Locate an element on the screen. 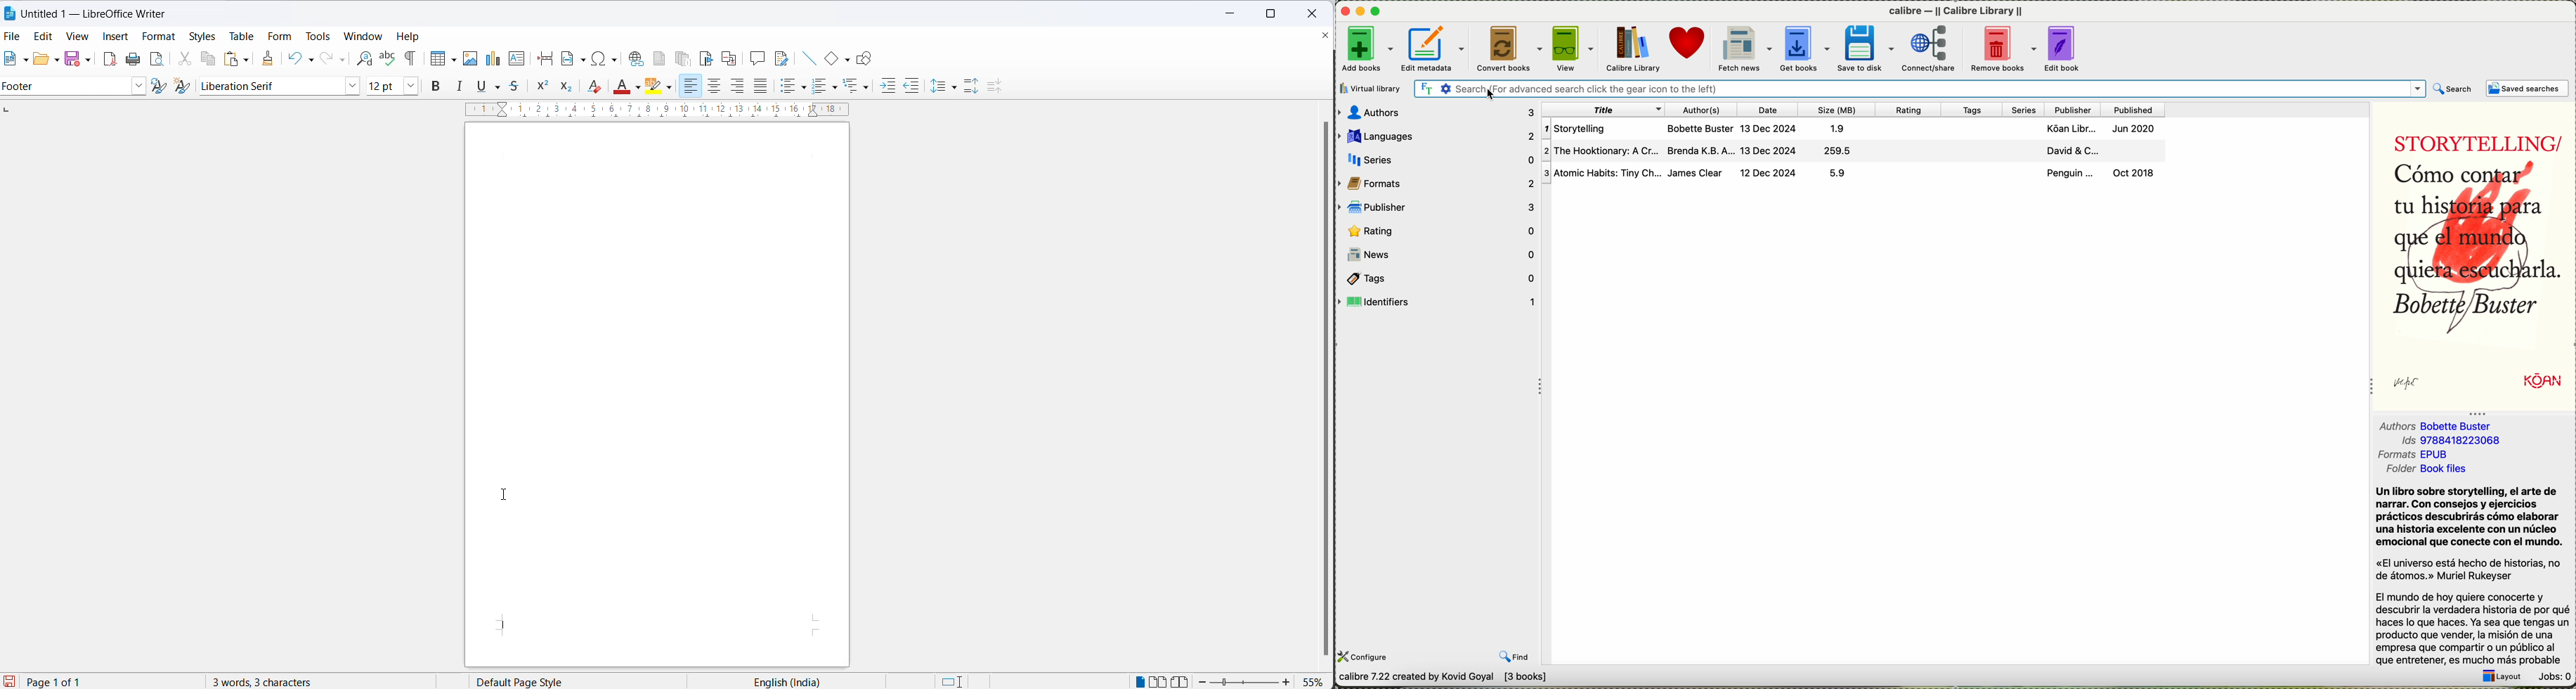 Image resolution: width=2576 pixels, height=700 pixels. Bobettle Buster is located at coordinates (2461, 427).